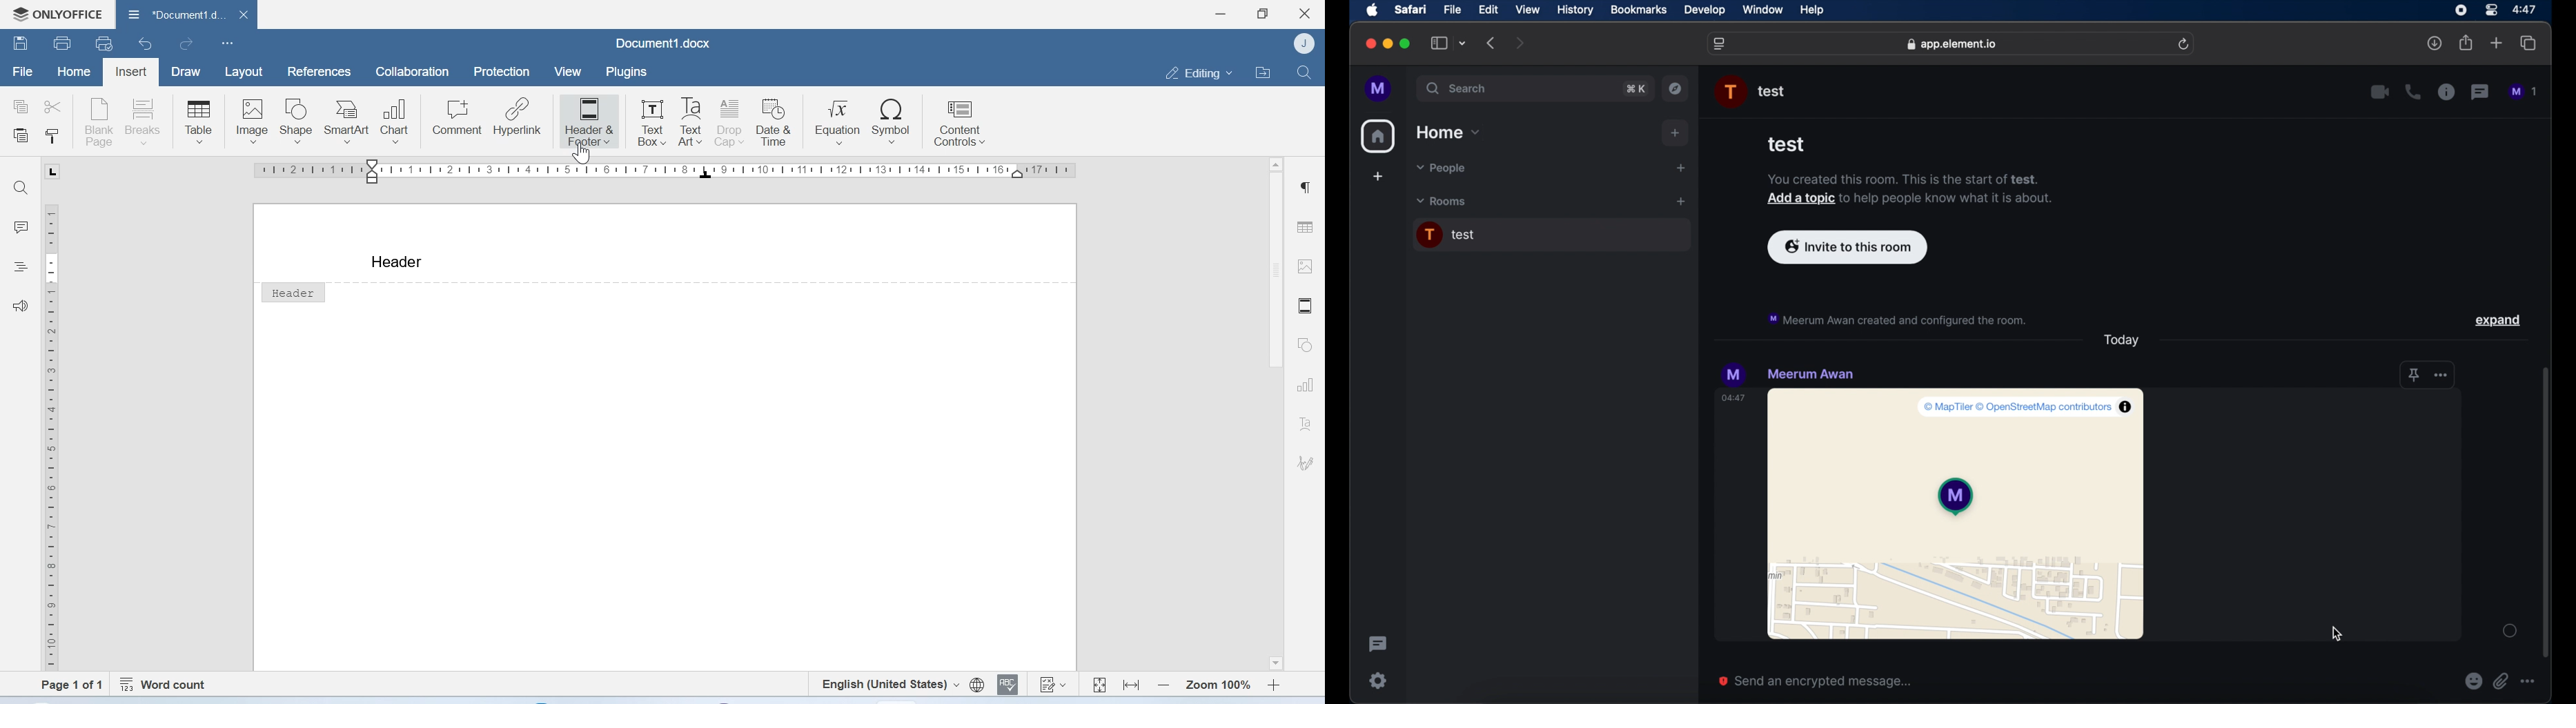 This screenshot has height=728, width=2576. I want to click on Options, so click(2531, 681).